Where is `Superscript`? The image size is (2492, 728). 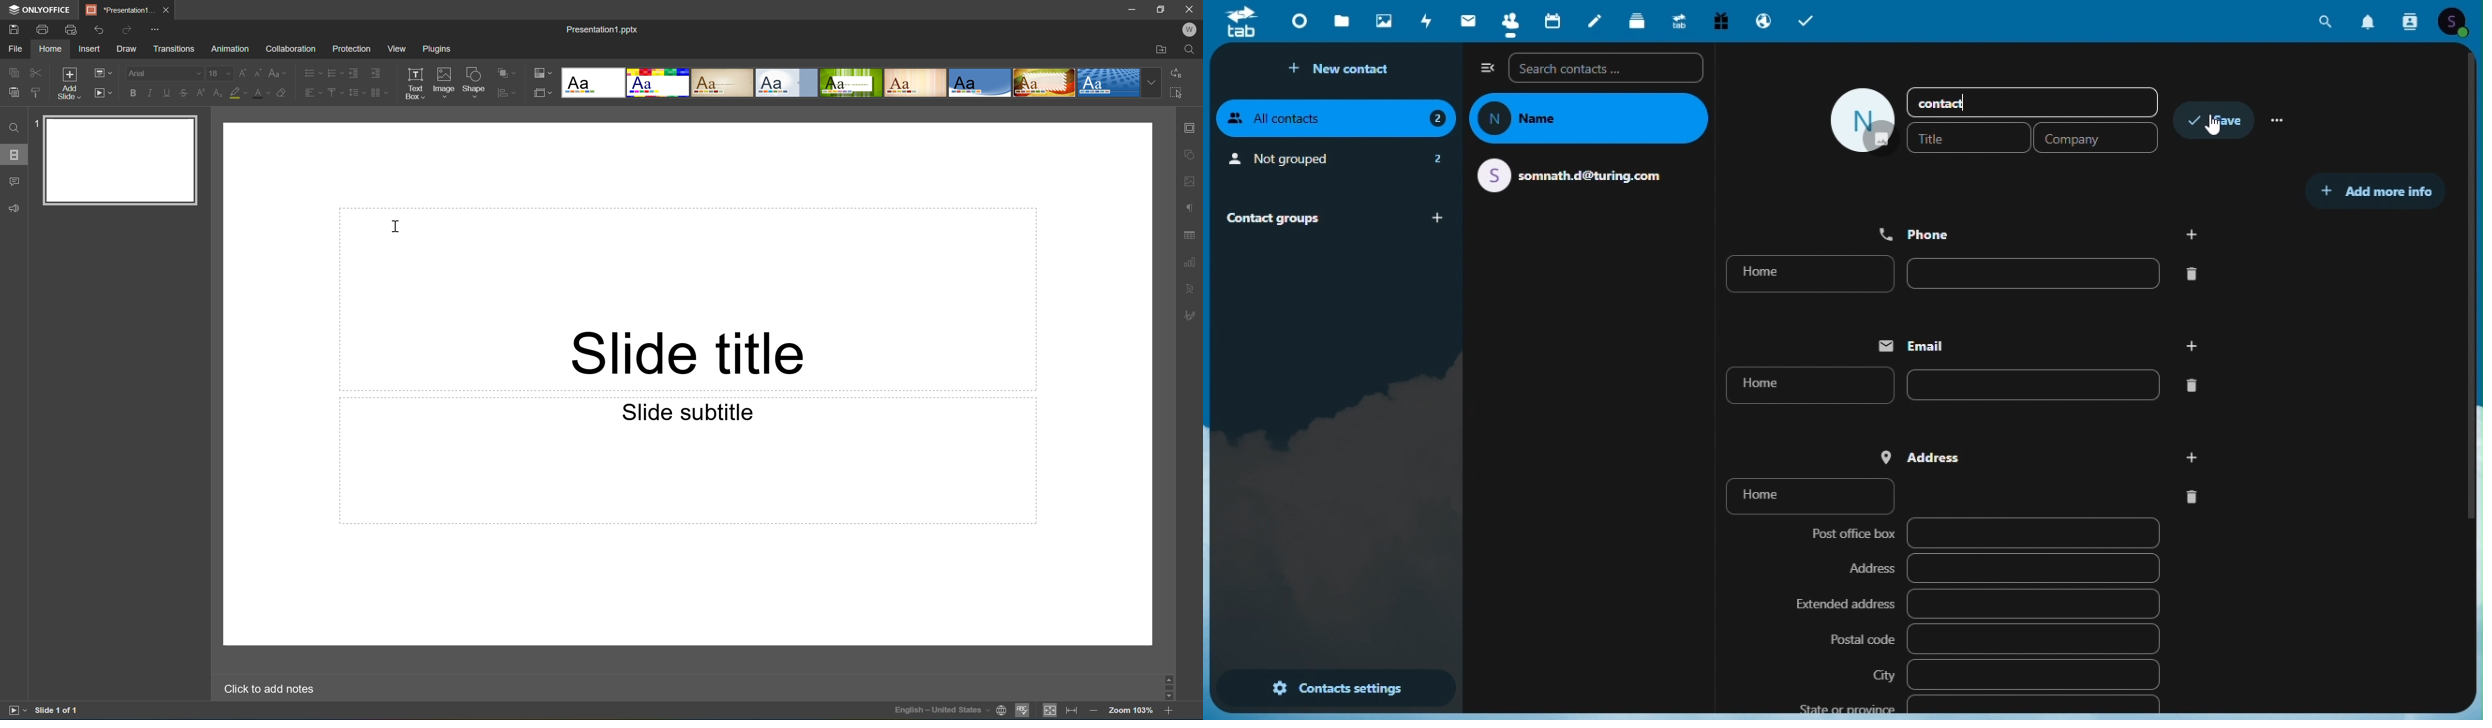
Superscript is located at coordinates (203, 94).